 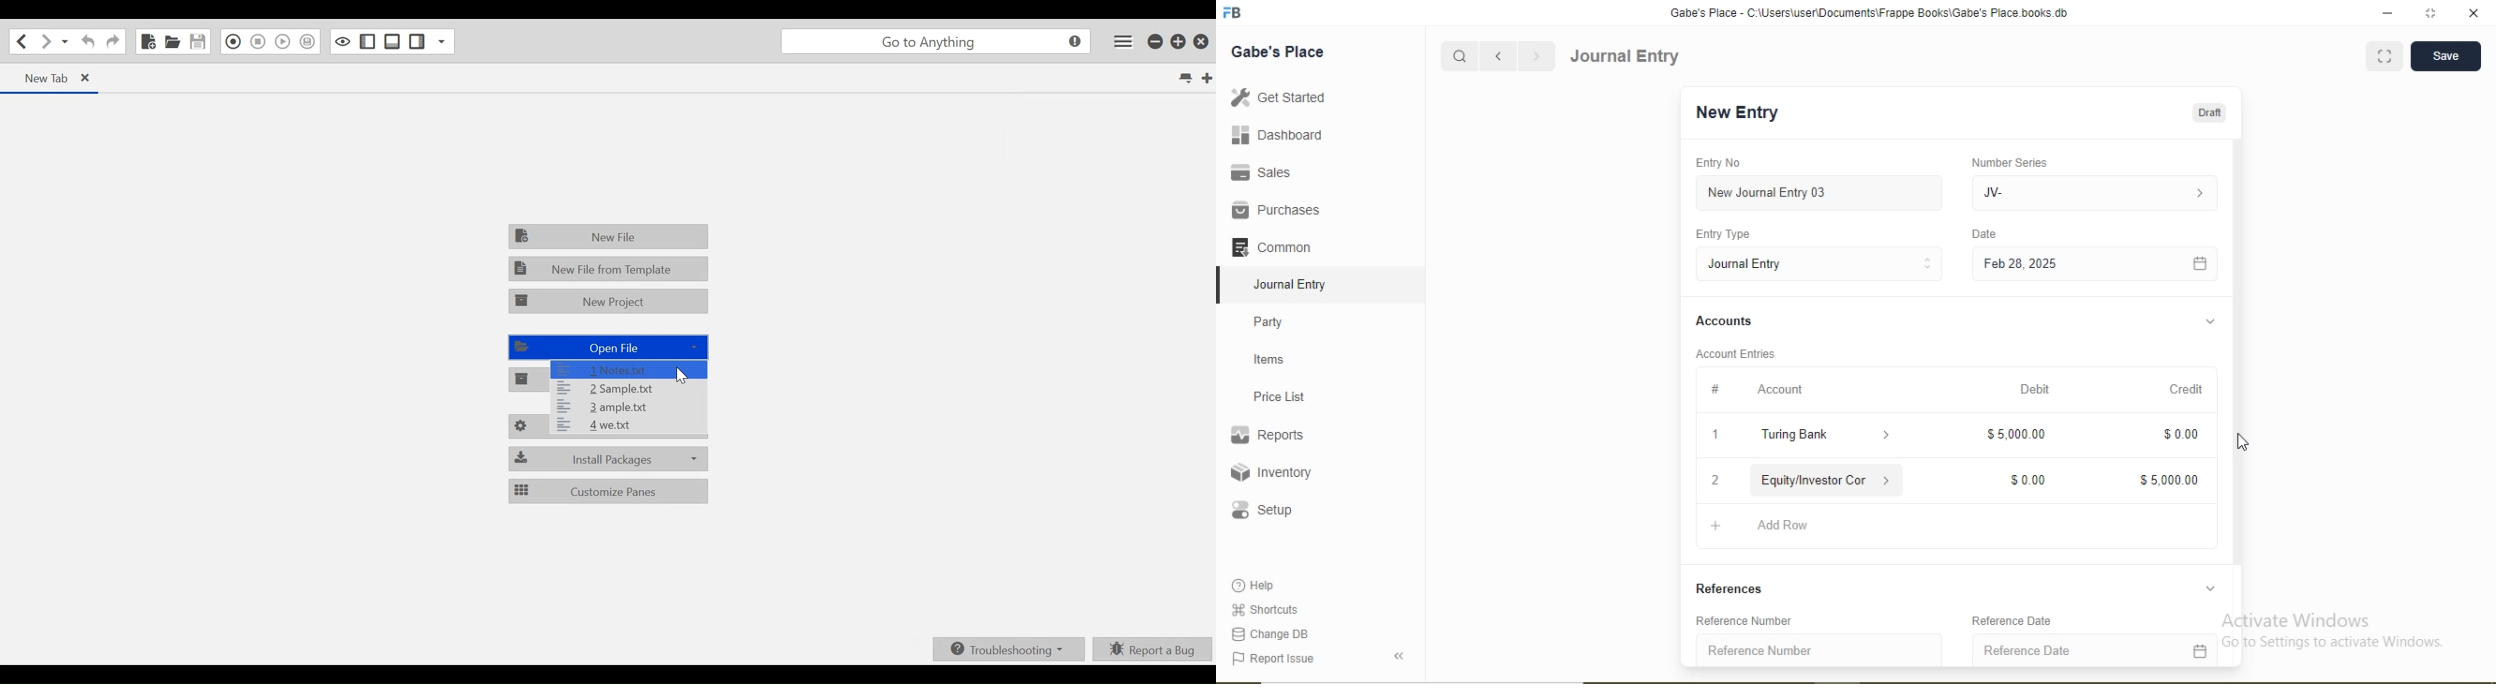 What do you see at coordinates (1888, 479) in the screenshot?
I see `Dropdown` at bounding box center [1888, 479].